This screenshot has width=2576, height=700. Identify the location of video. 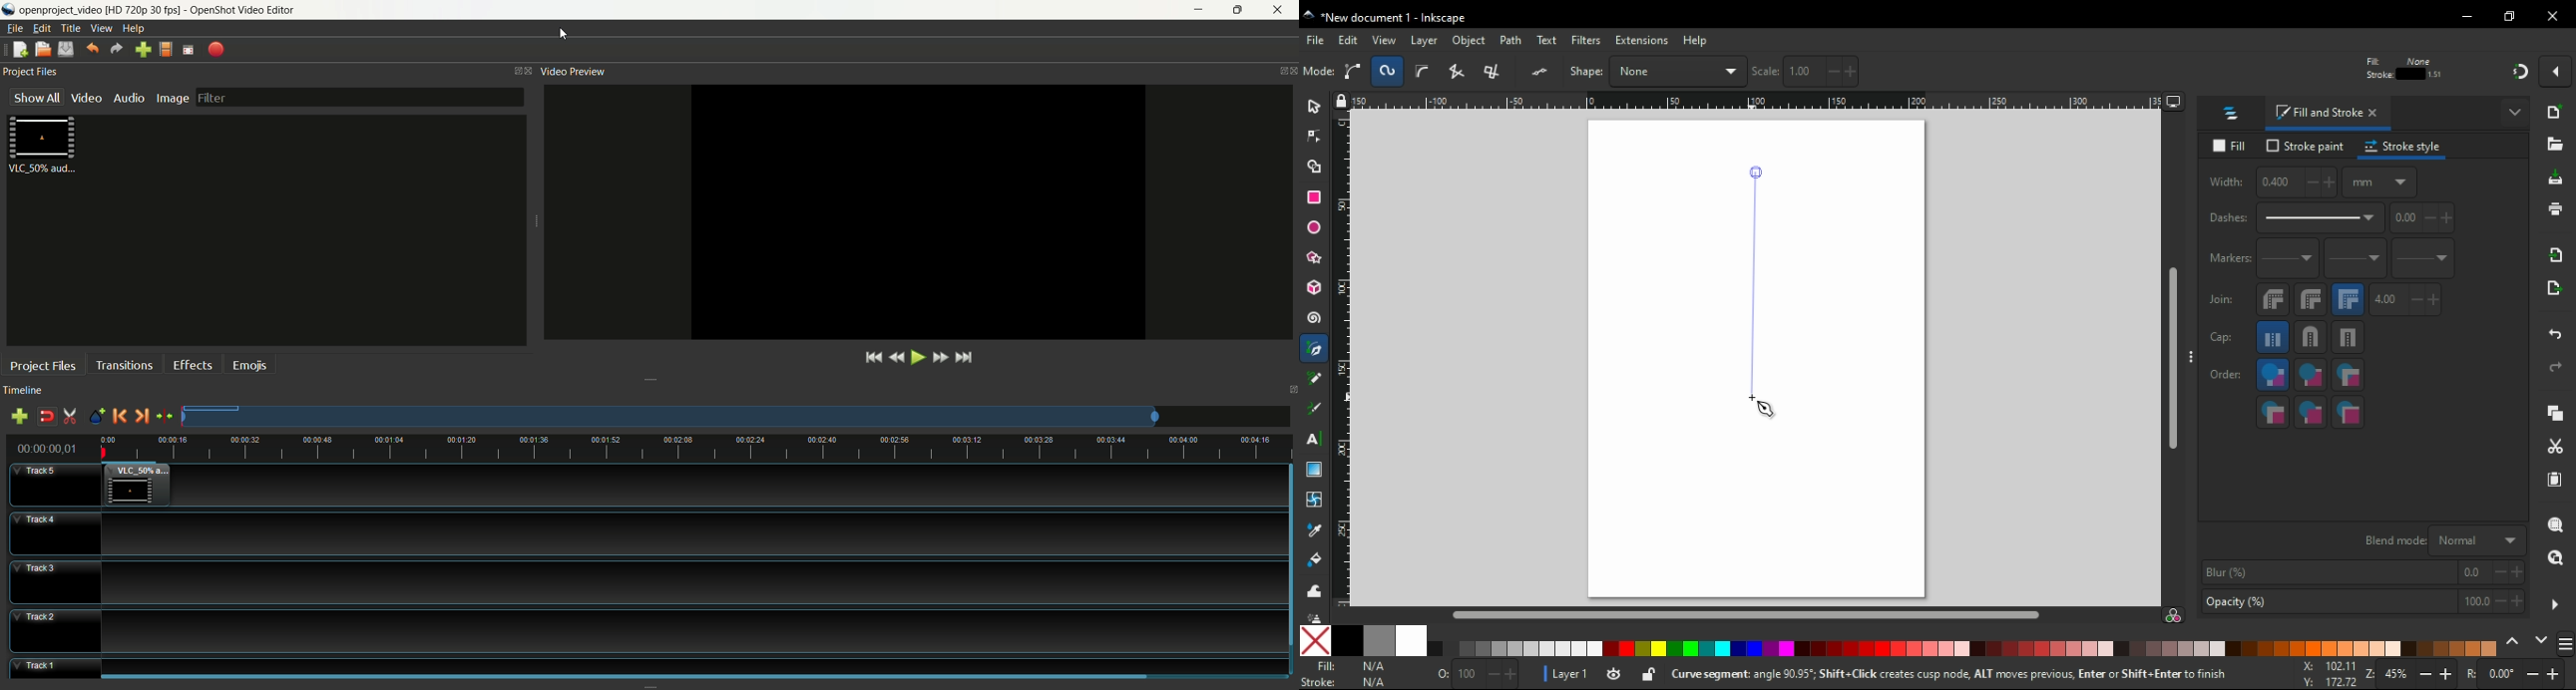
(87, 99).